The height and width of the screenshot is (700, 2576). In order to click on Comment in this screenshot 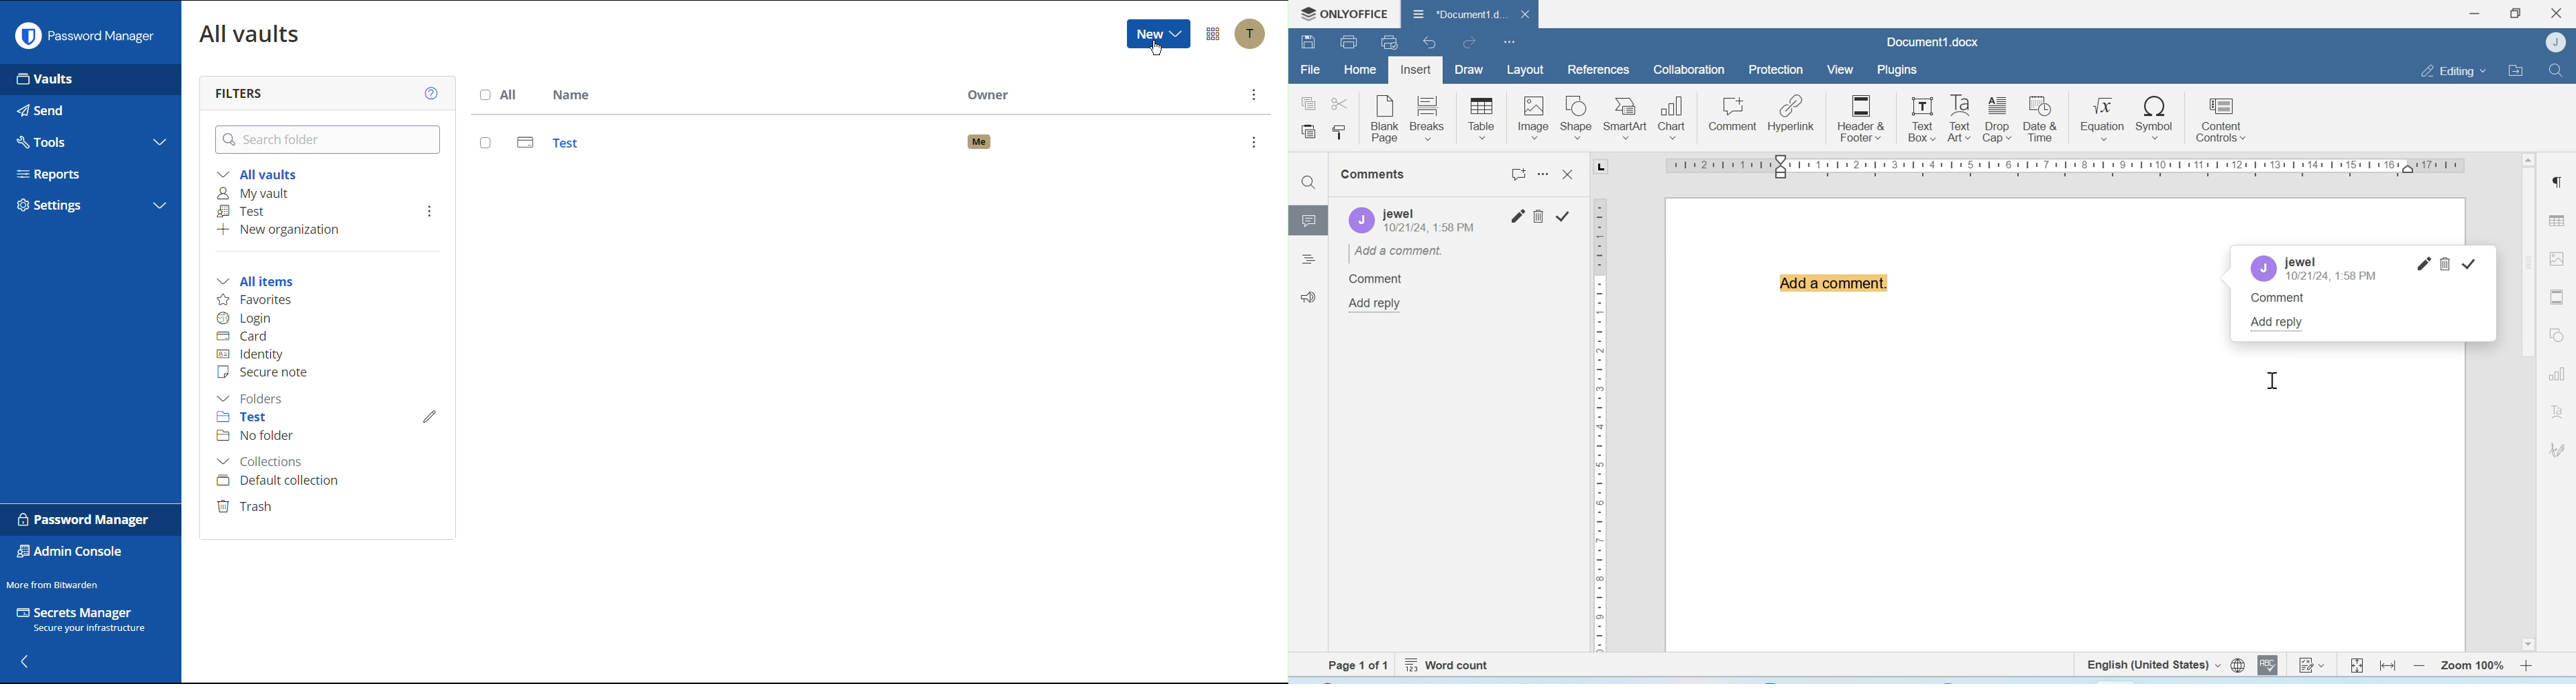, I will do `click(2286, 302)`.